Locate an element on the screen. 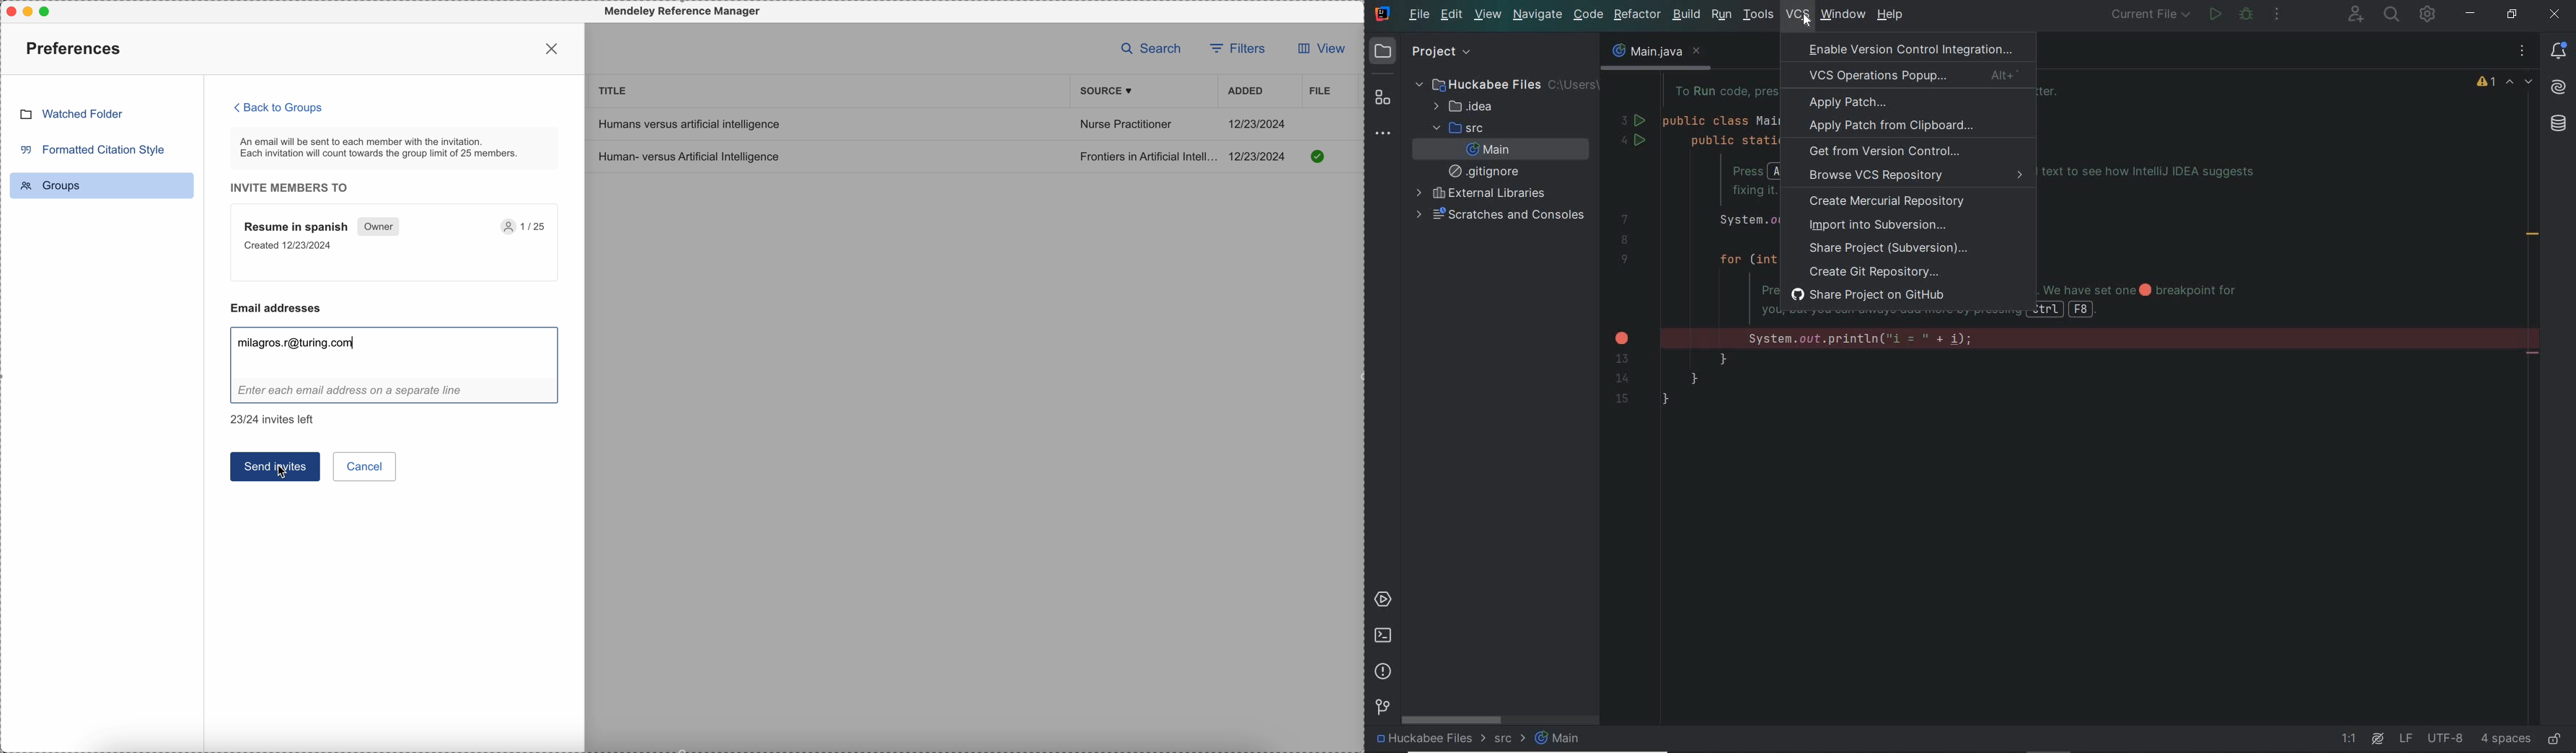  minimize is located at coordinates (30, 11).